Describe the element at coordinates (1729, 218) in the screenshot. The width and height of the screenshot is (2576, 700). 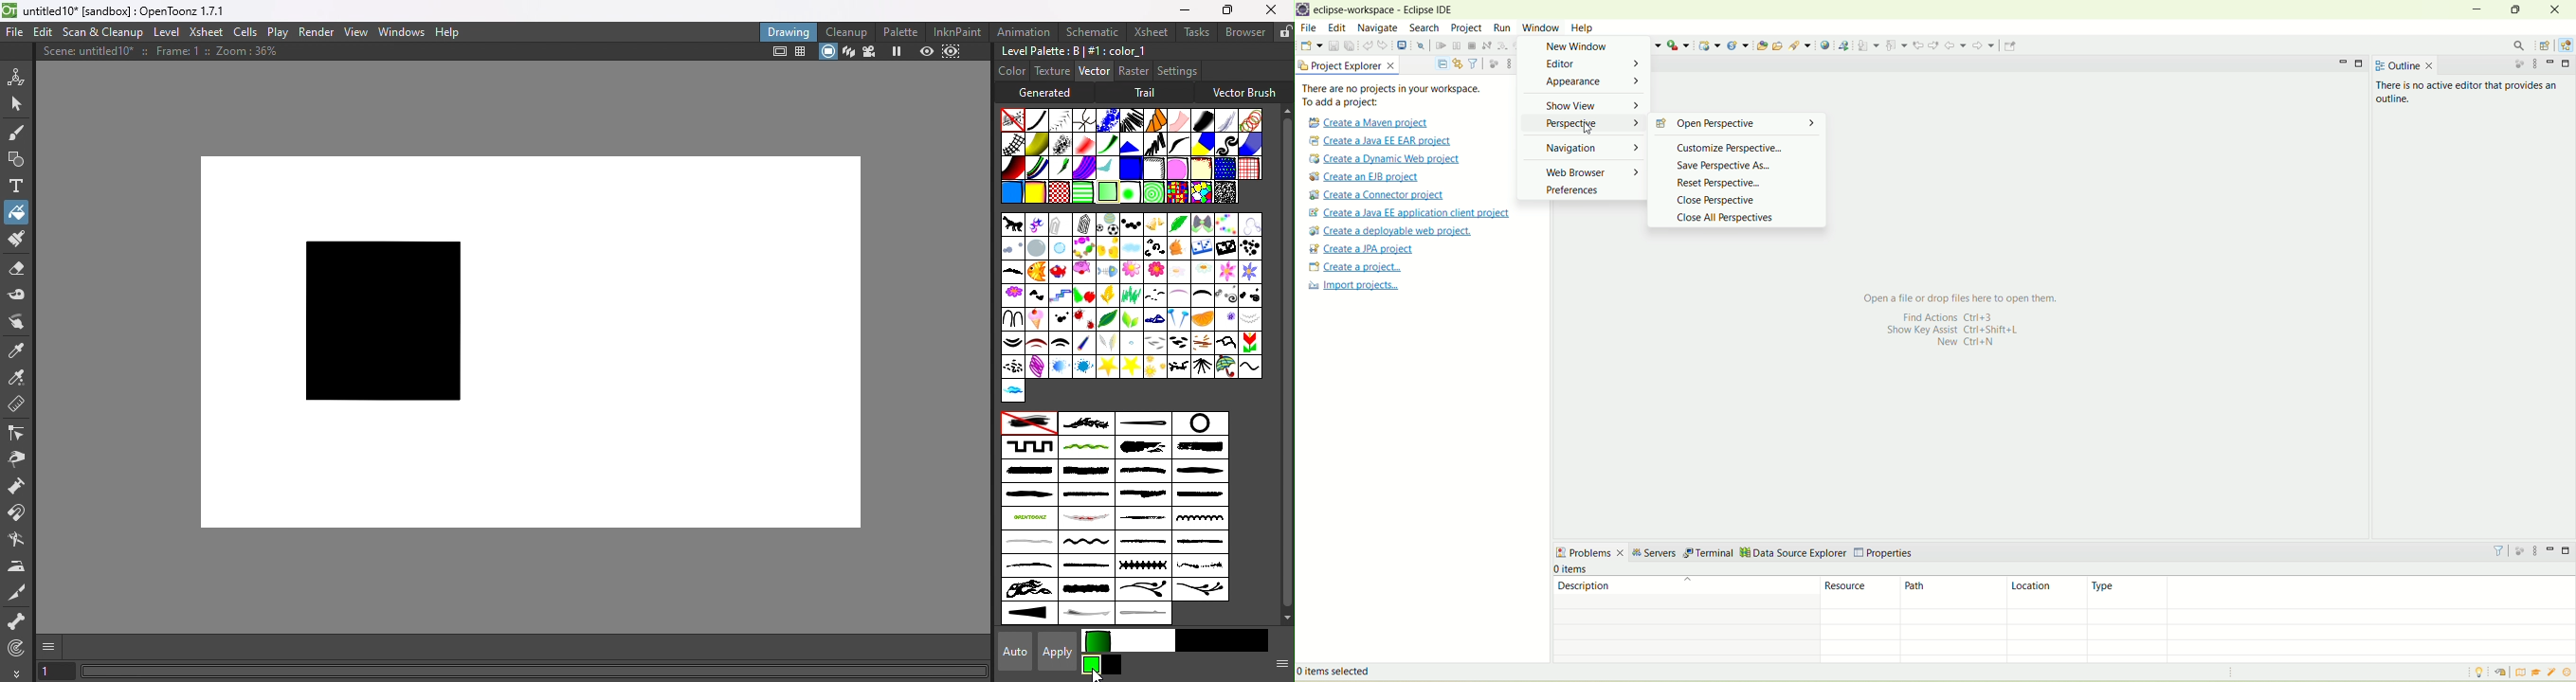
I see `close all perspectives` at that location.